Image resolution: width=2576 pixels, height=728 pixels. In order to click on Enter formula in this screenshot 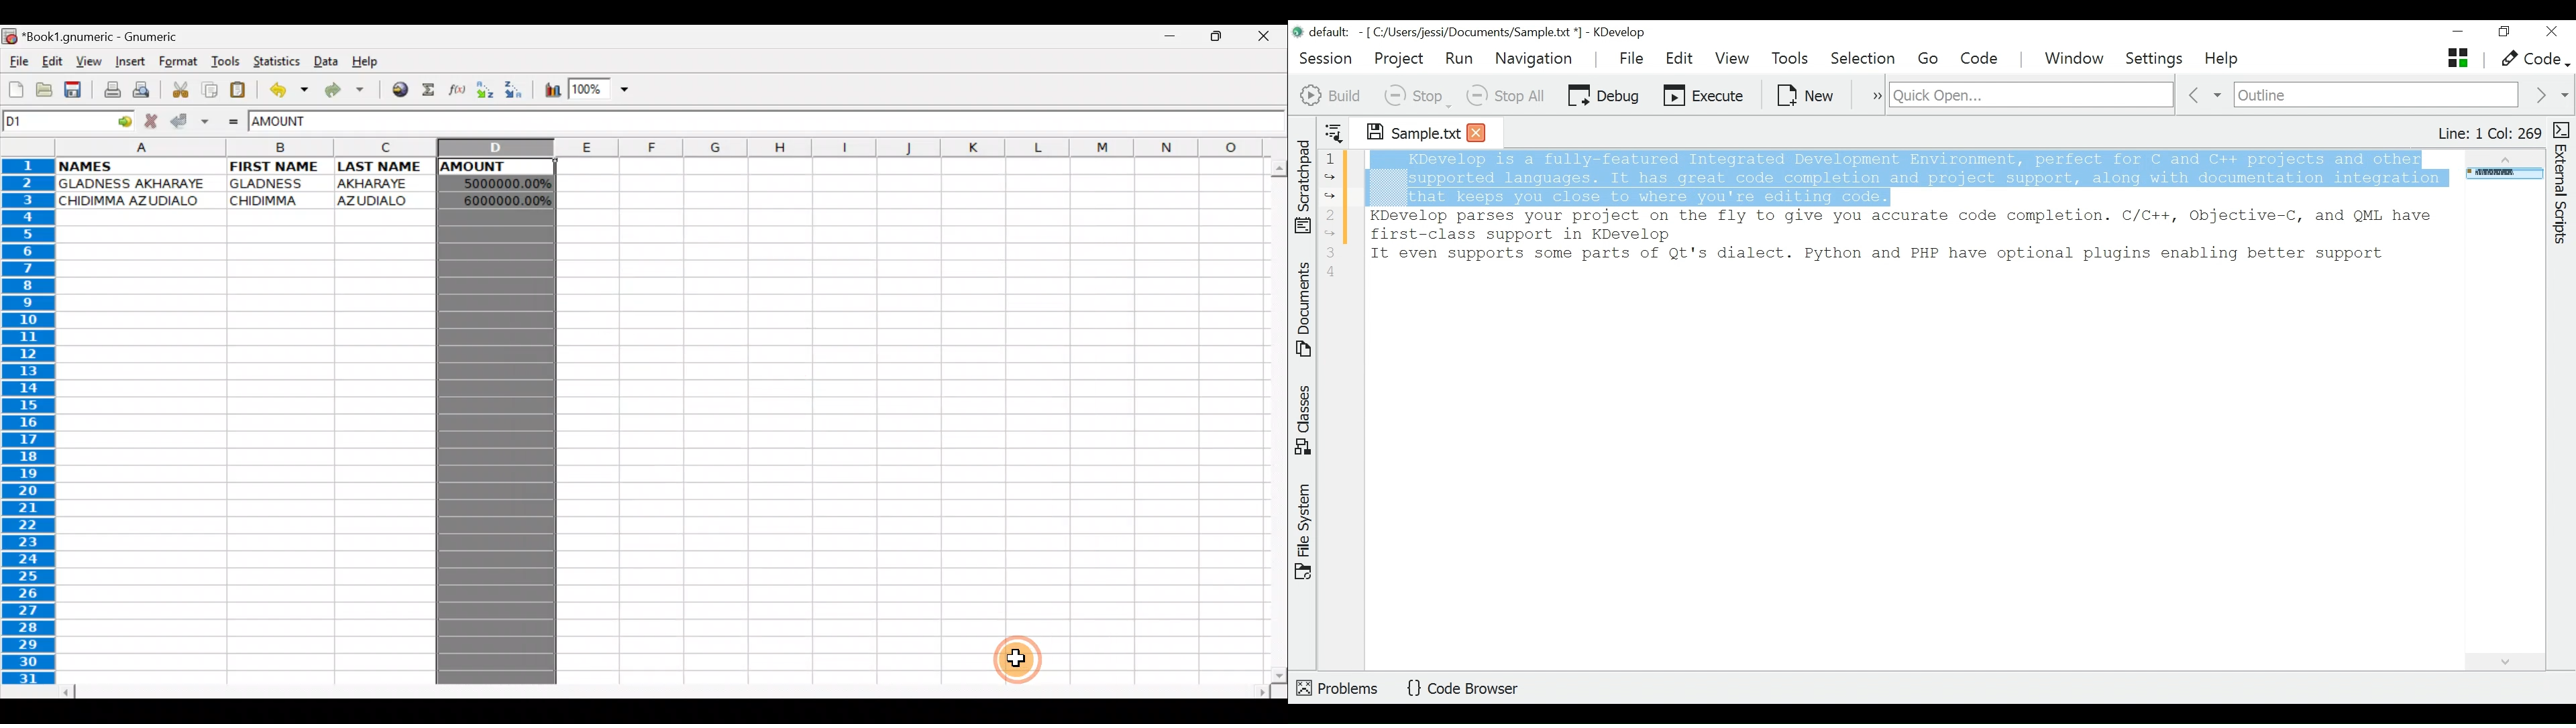, I will do `click(234, 121)`.